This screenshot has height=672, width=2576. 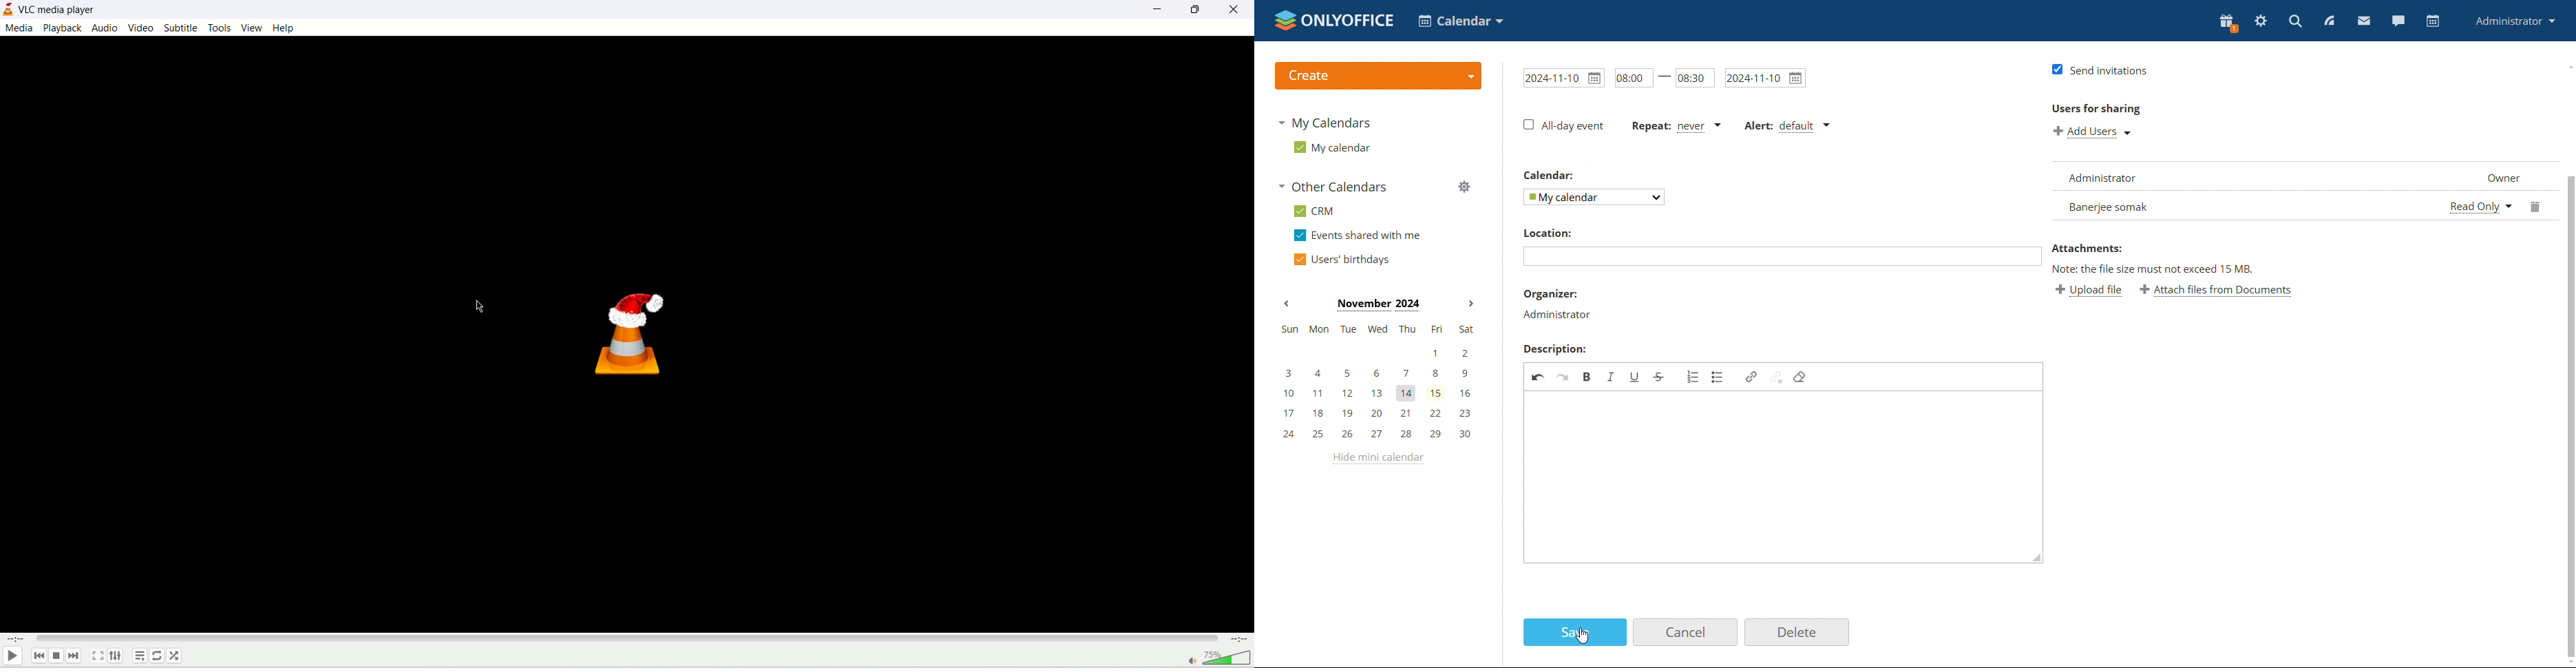 What do you see at coordinates (622, 334) in the screenshot?
I see `main screen` at bounding box center [622, 334].